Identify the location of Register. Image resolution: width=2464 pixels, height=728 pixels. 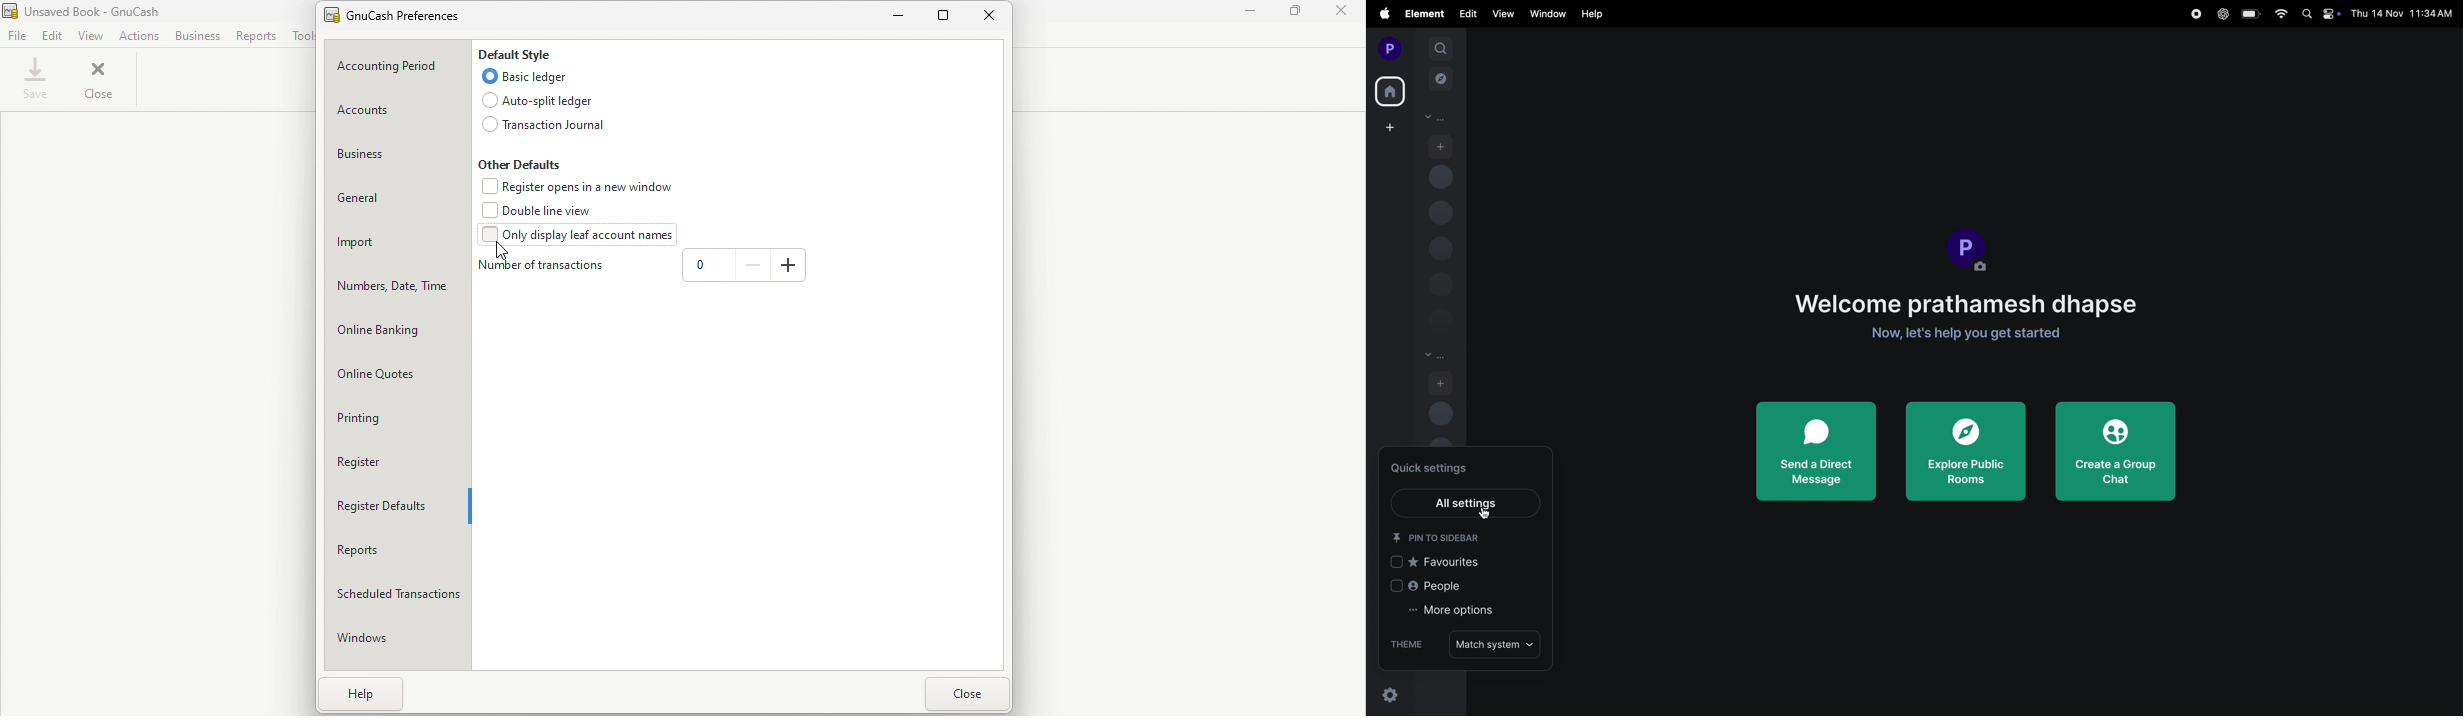
(396, 461).